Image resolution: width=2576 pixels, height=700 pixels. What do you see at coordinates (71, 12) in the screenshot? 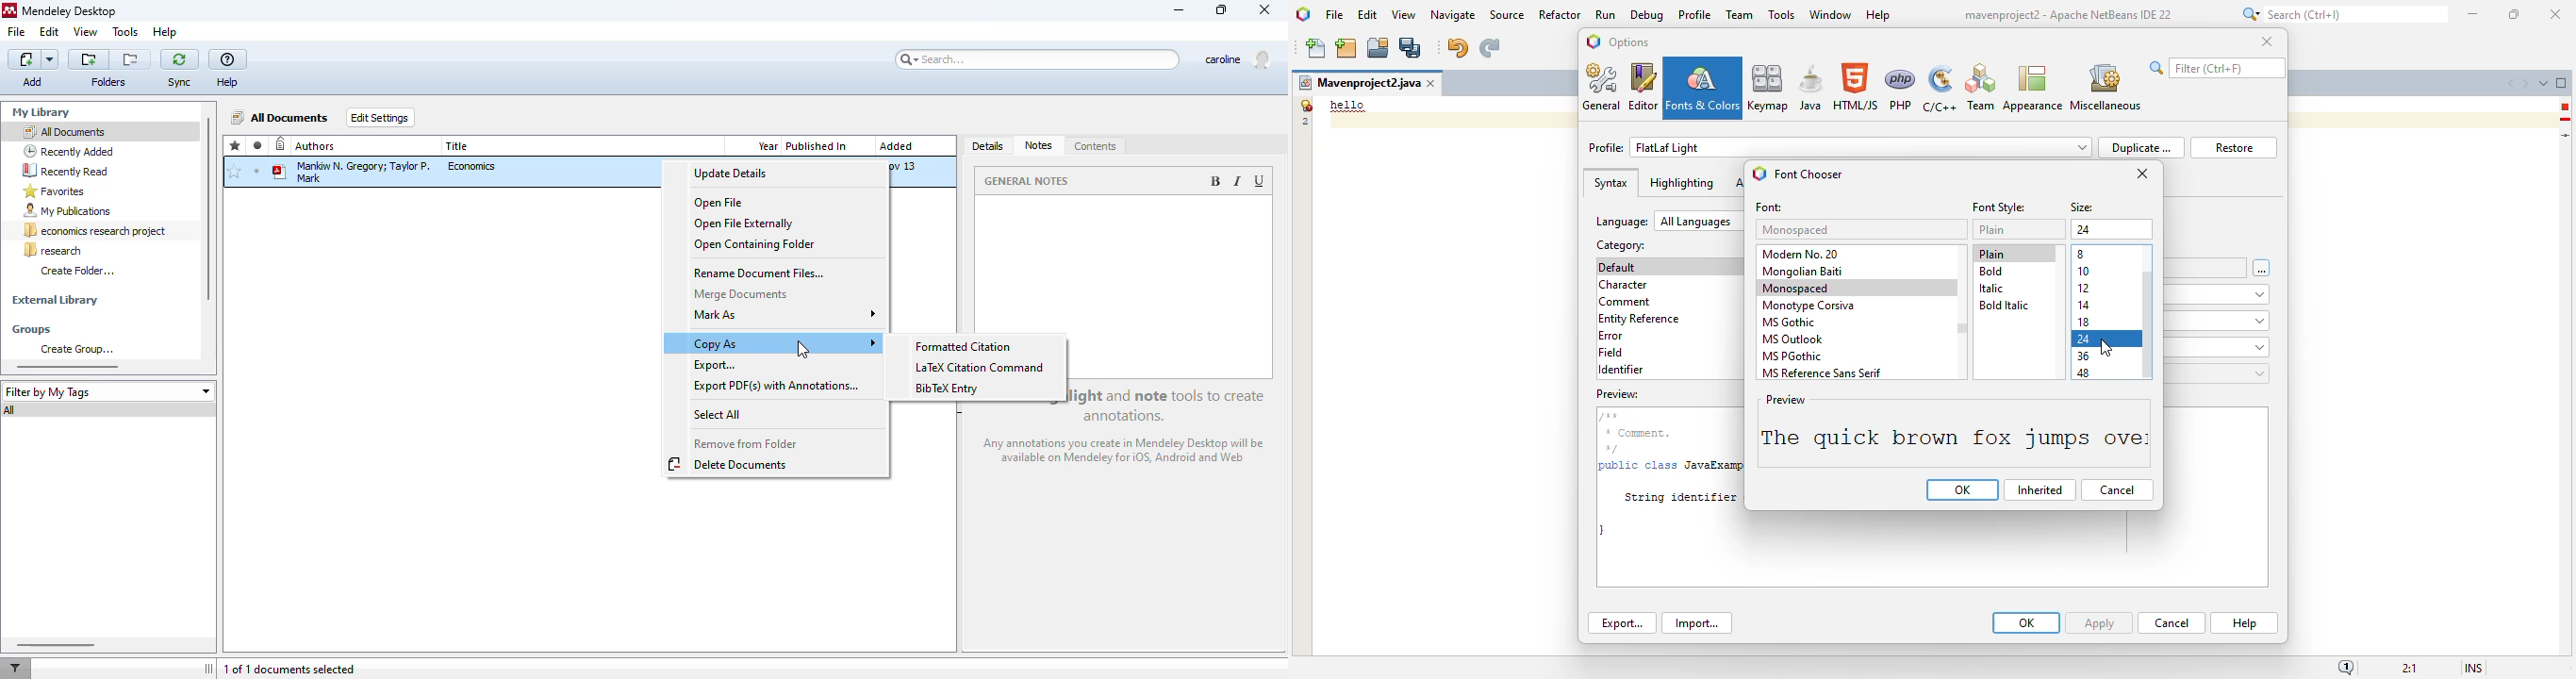
I see `mendeley desktop` at bounding box center [71, 12].